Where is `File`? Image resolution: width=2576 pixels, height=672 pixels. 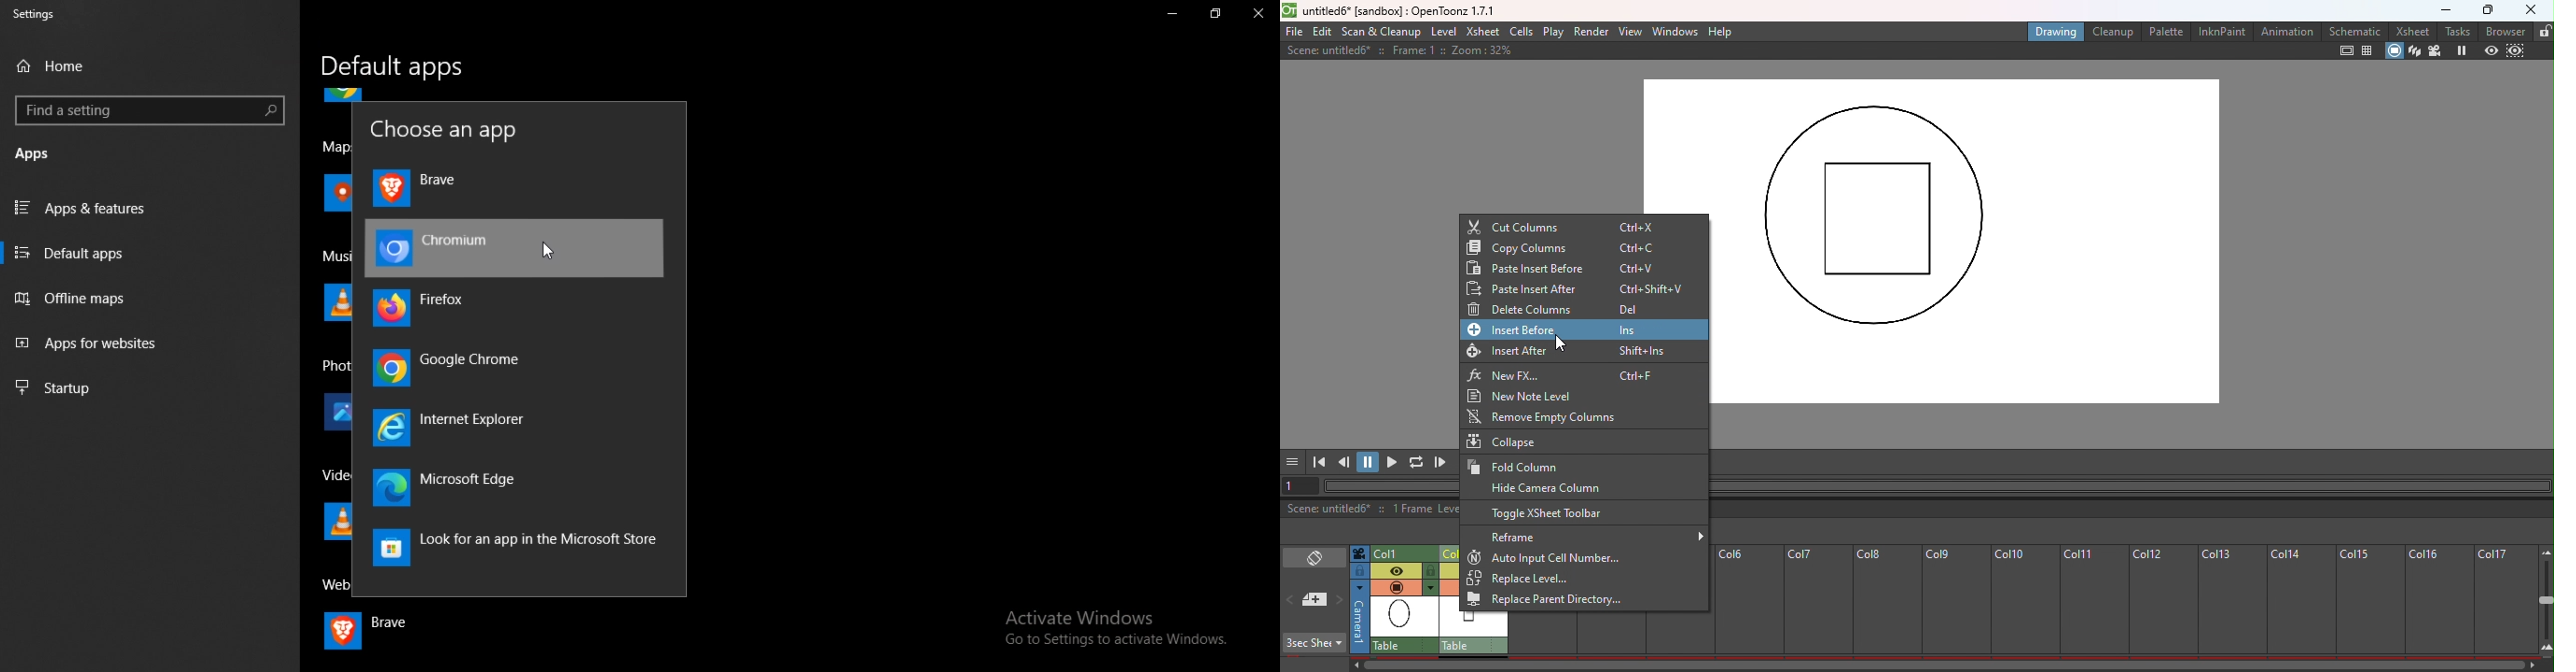 File is located at coordinates (1295, 31).